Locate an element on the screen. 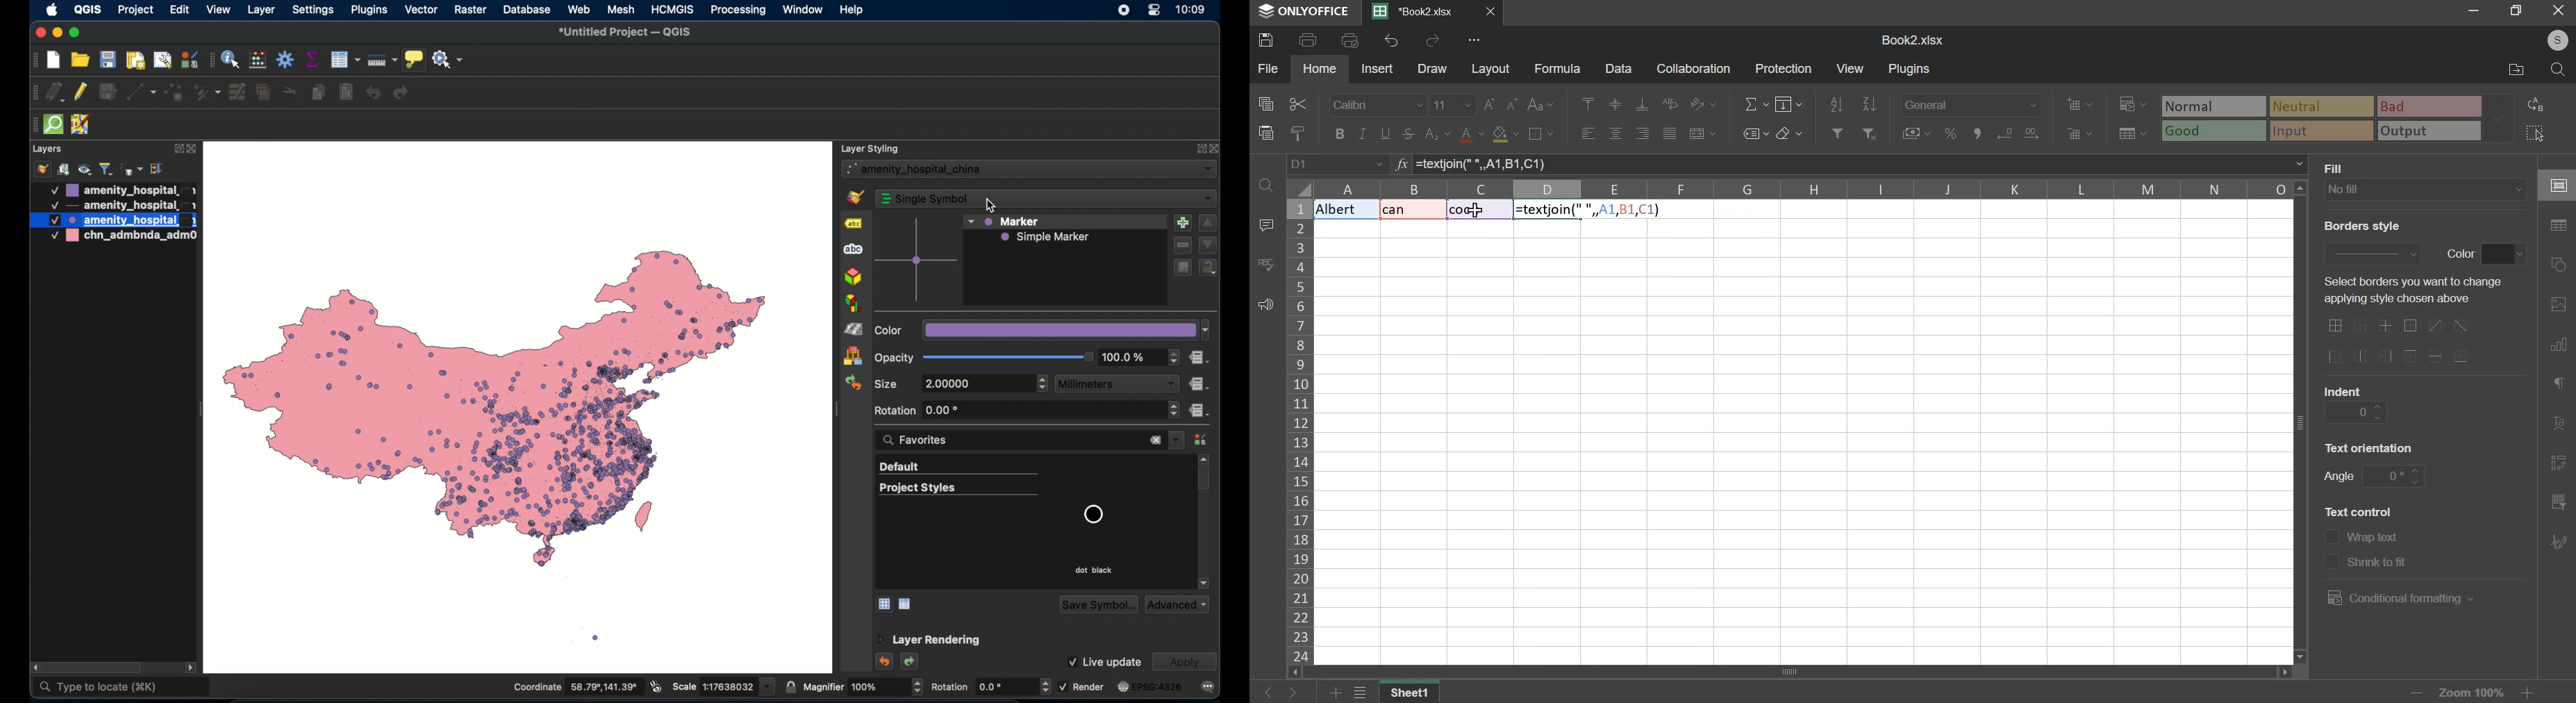 The width and height of the screenshot is (2576, 728). window is located at coordinates (802, 10).